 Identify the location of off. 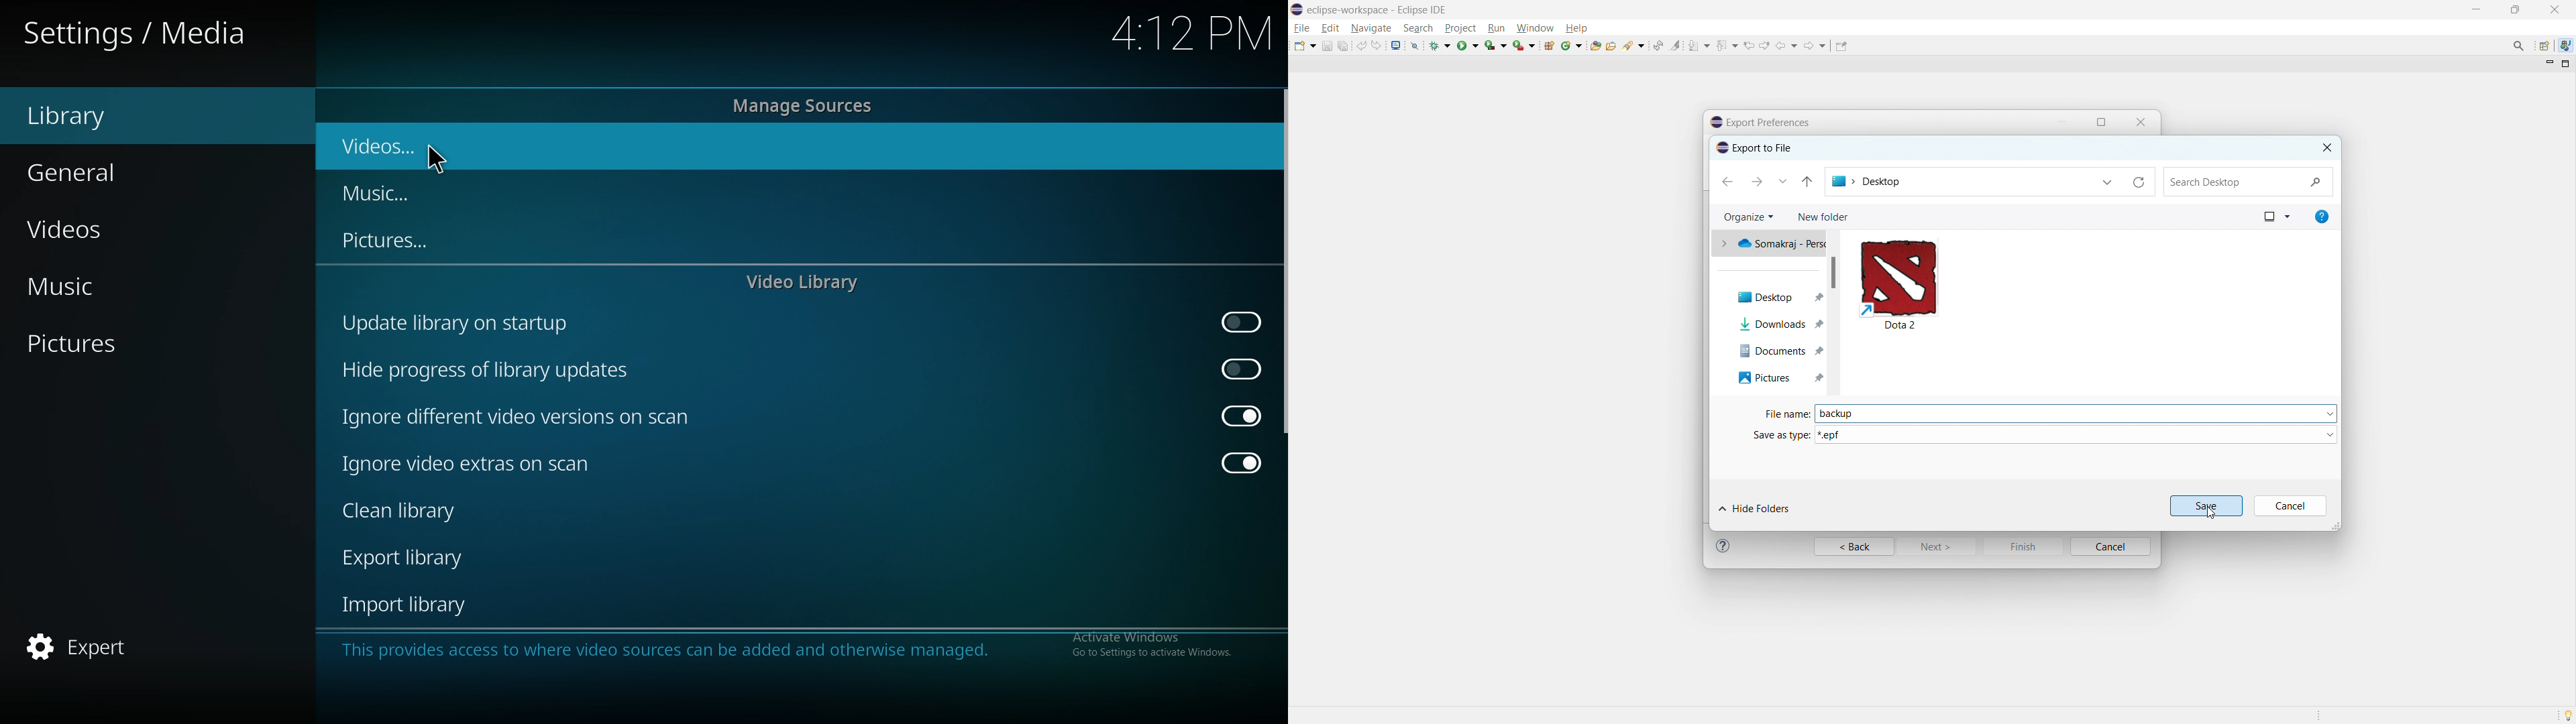
(1240, 418).